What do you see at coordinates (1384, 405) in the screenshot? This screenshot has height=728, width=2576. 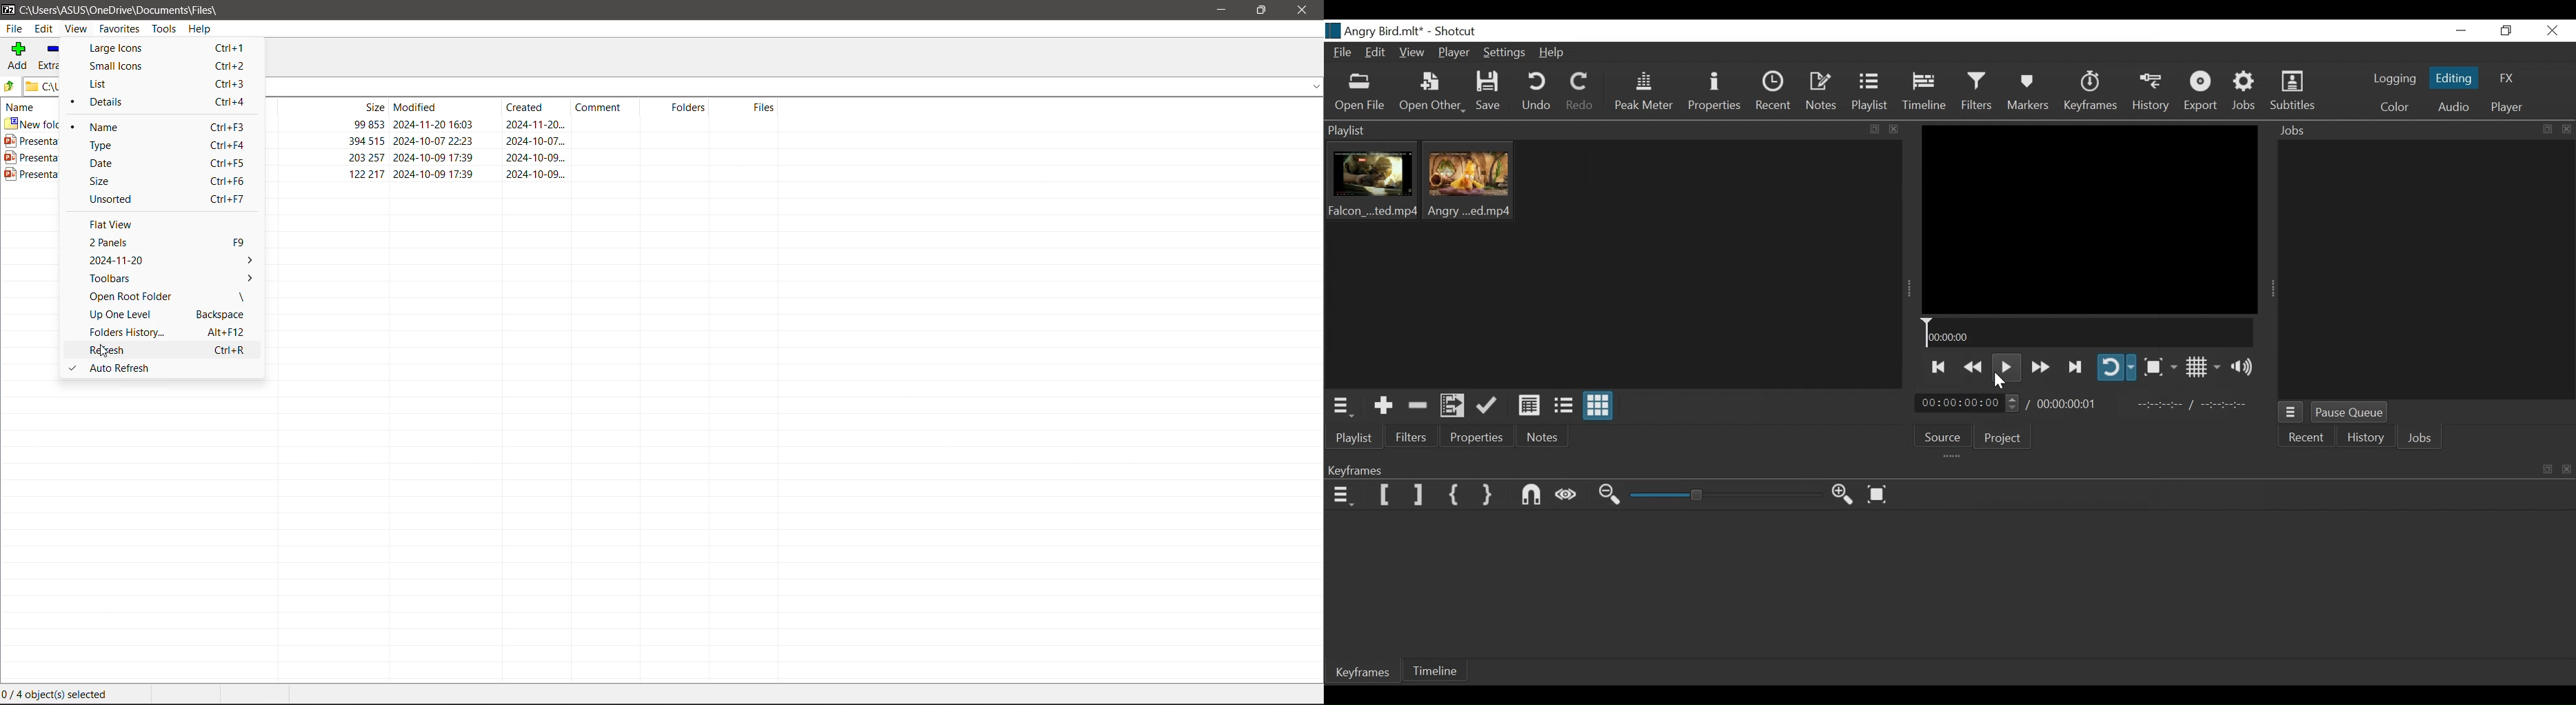 I see `Add the Source to the playlis` at bounding box center [1384, 405].